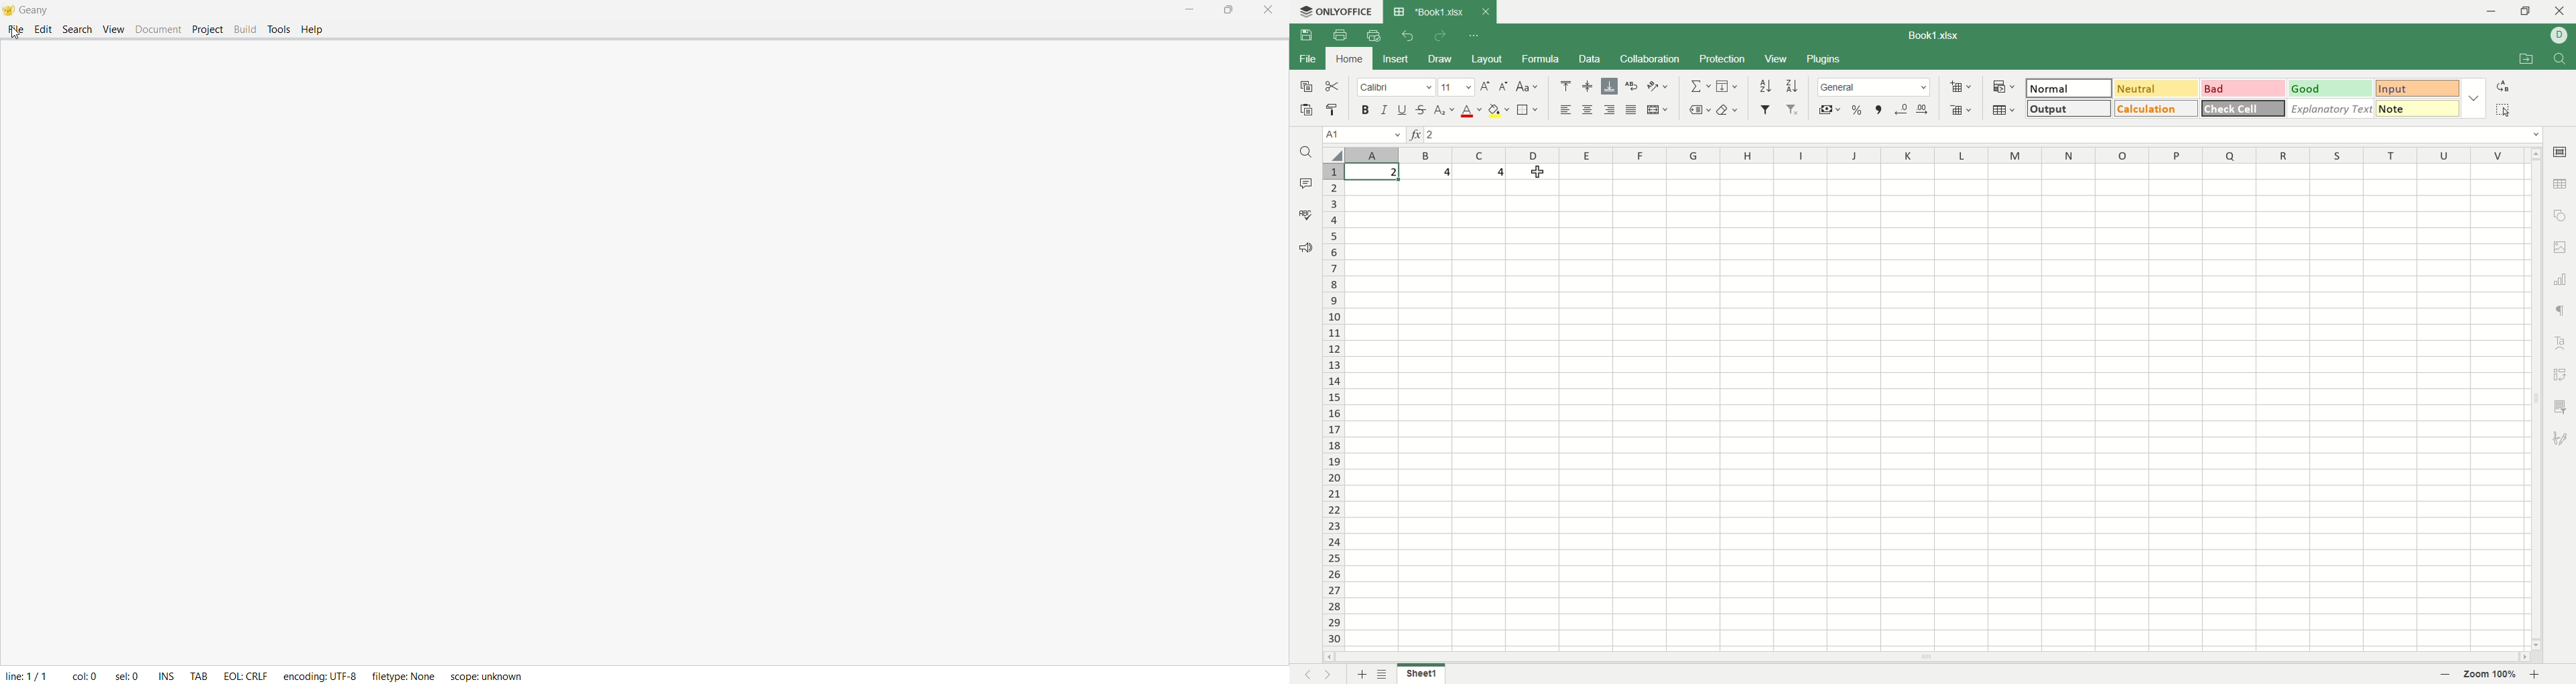 The height and width of the screenshot is (700, 2576). I want to click on sheet list, so click(1384, 674).